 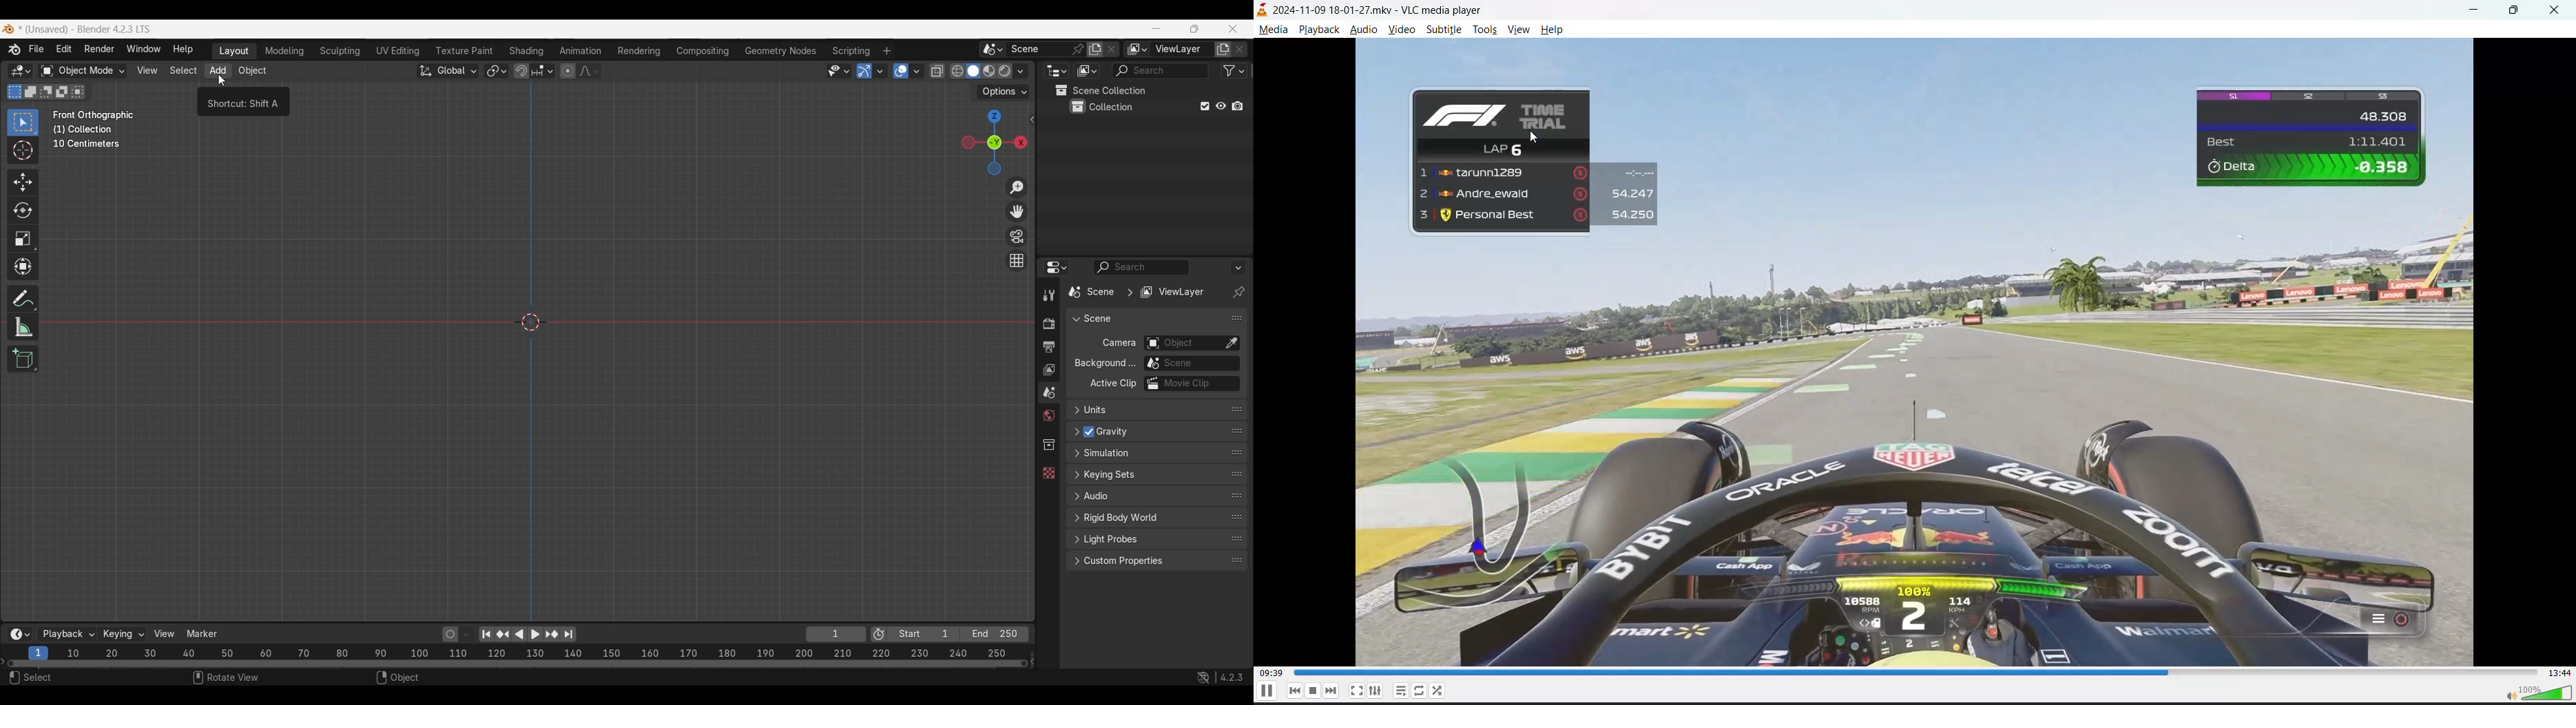 What do you see at coordinates (30, 678) in the screenshot?
I see `Select` at bounding box center [30, 678].